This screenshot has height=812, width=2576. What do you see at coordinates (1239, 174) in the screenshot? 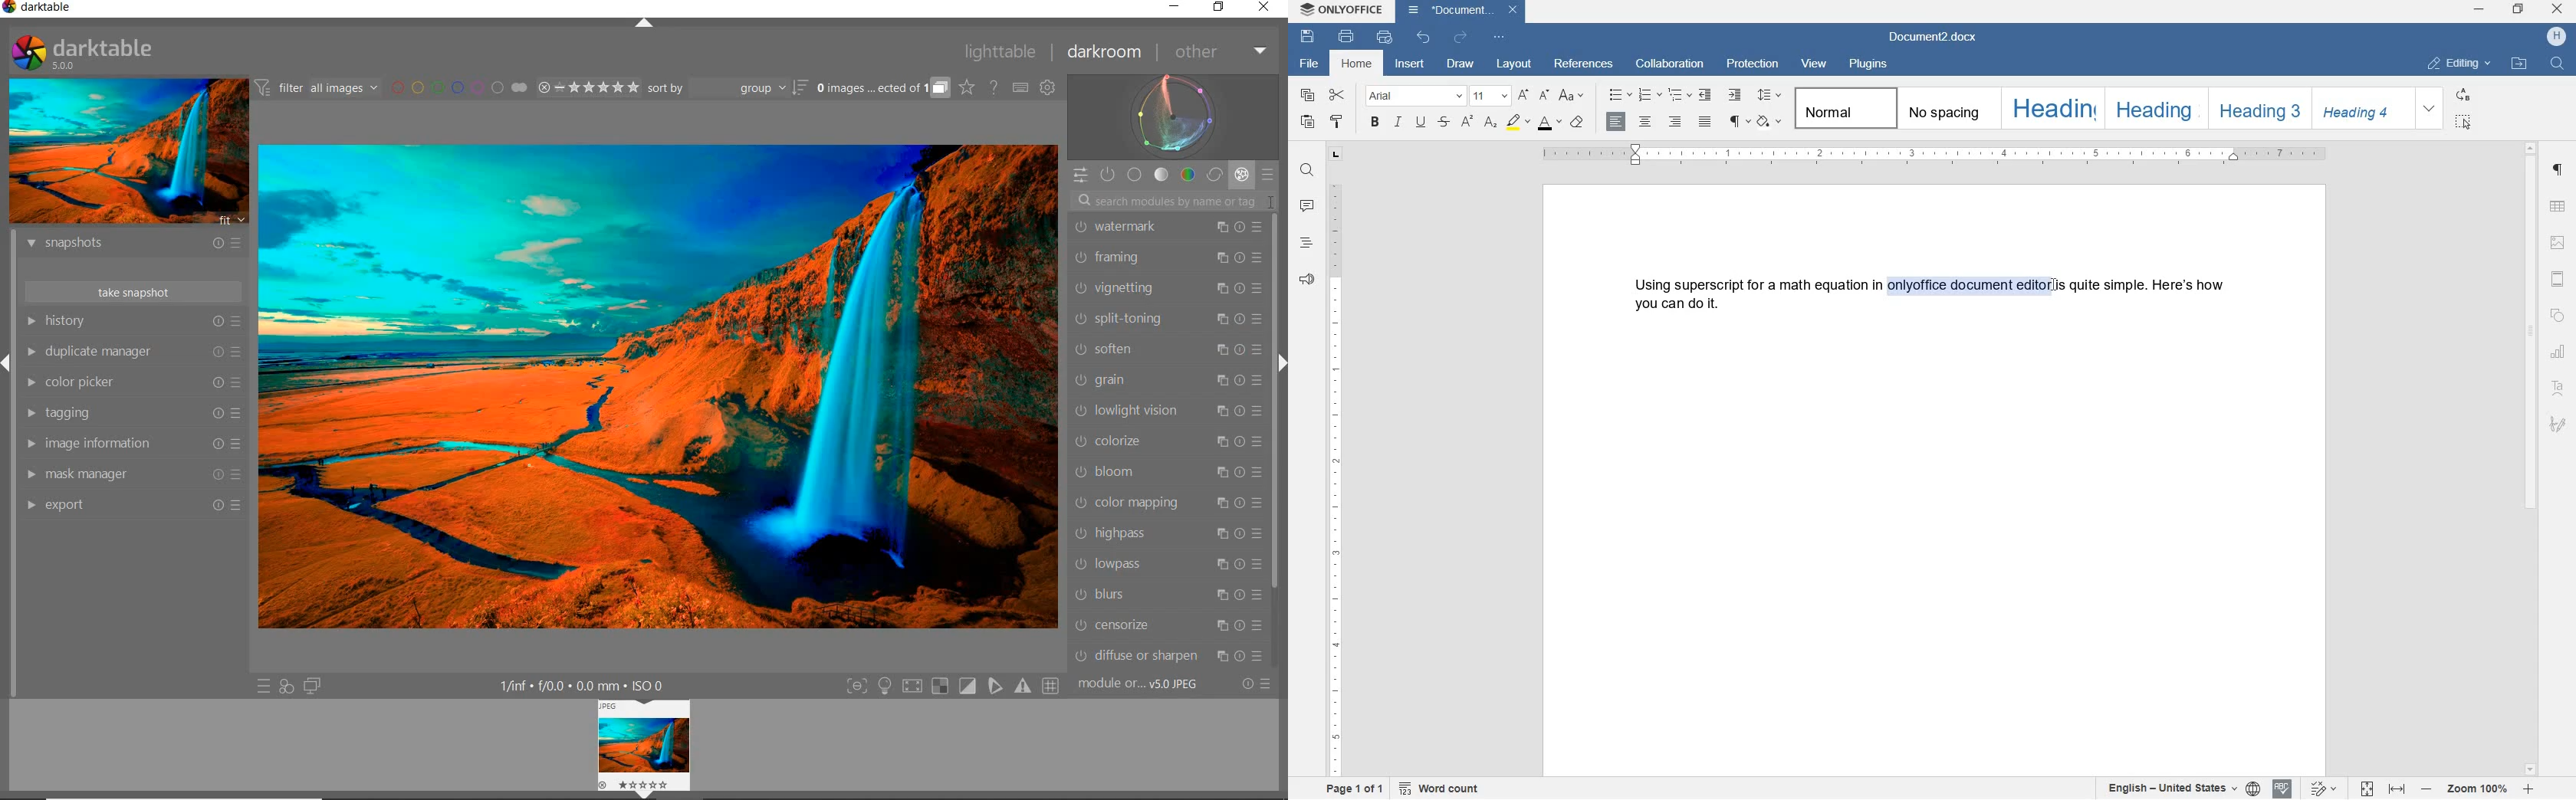
I see `effect` at bounding box center [1239, 174].